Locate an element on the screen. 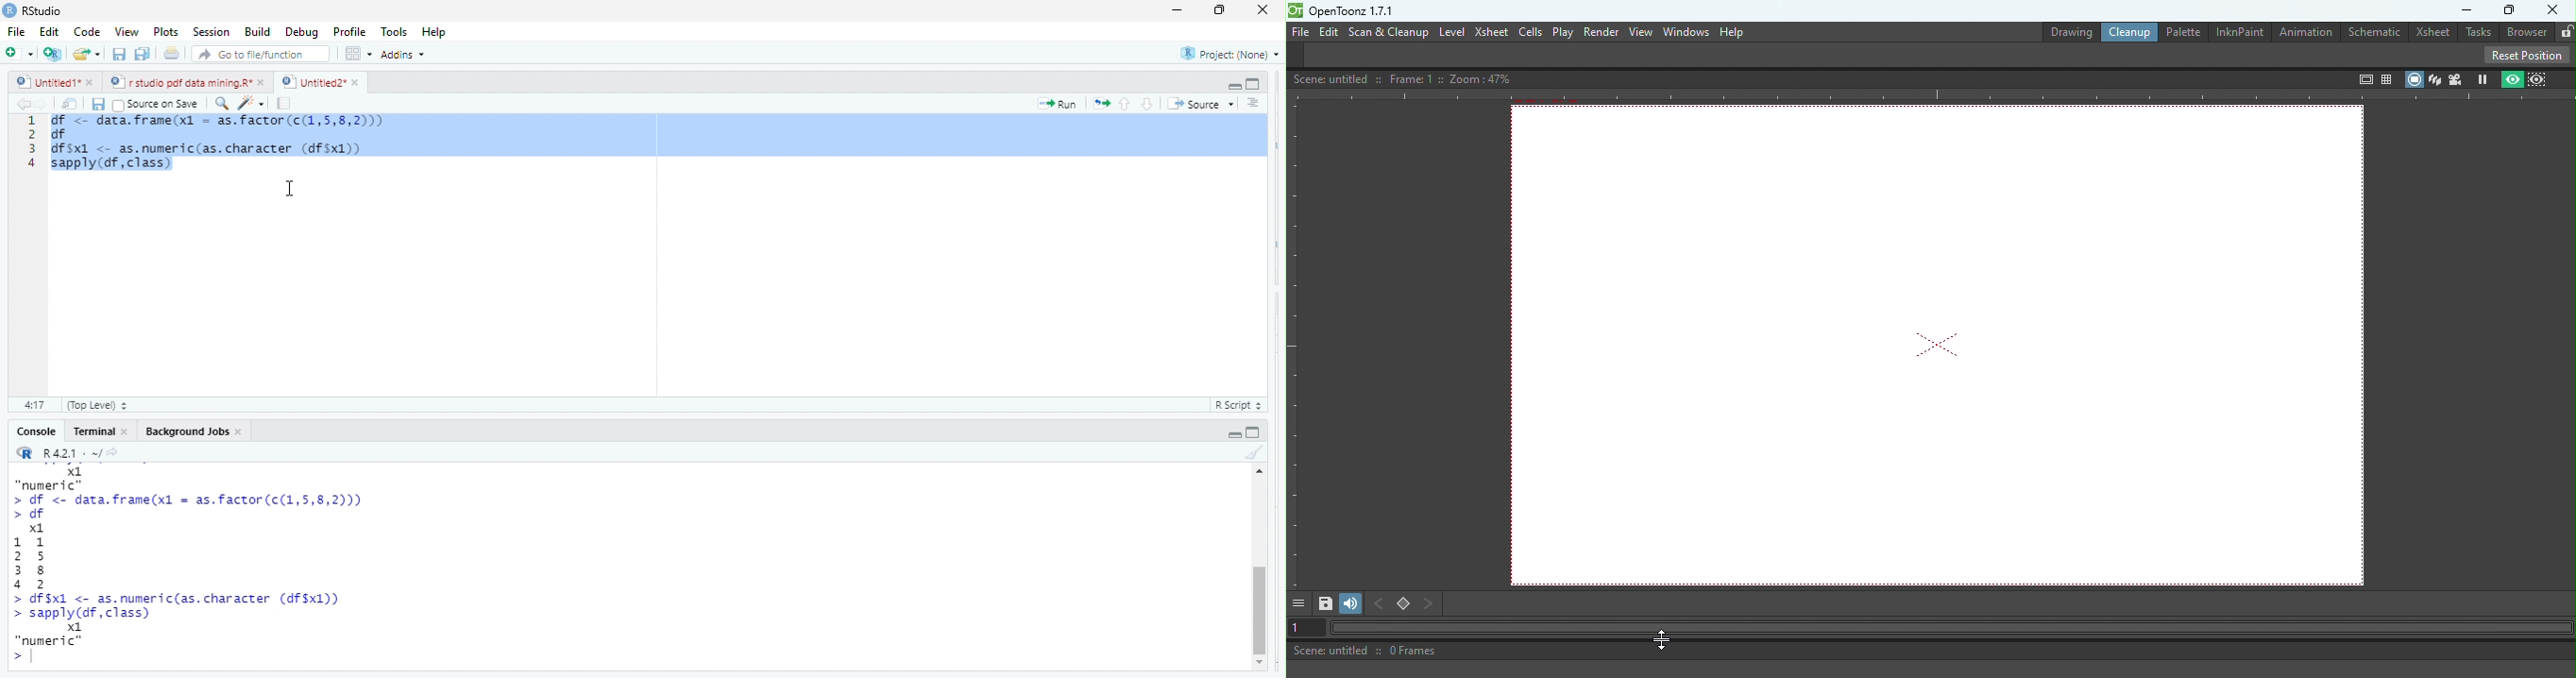 The width and height of the screenshot is (2576, 700). df data frame (x) = as factor c(1,5,8,2))) df essdf $x1 <- as.numertctas. character (4f$x1))sapply (df, class) is located at coordinates (665, 143).